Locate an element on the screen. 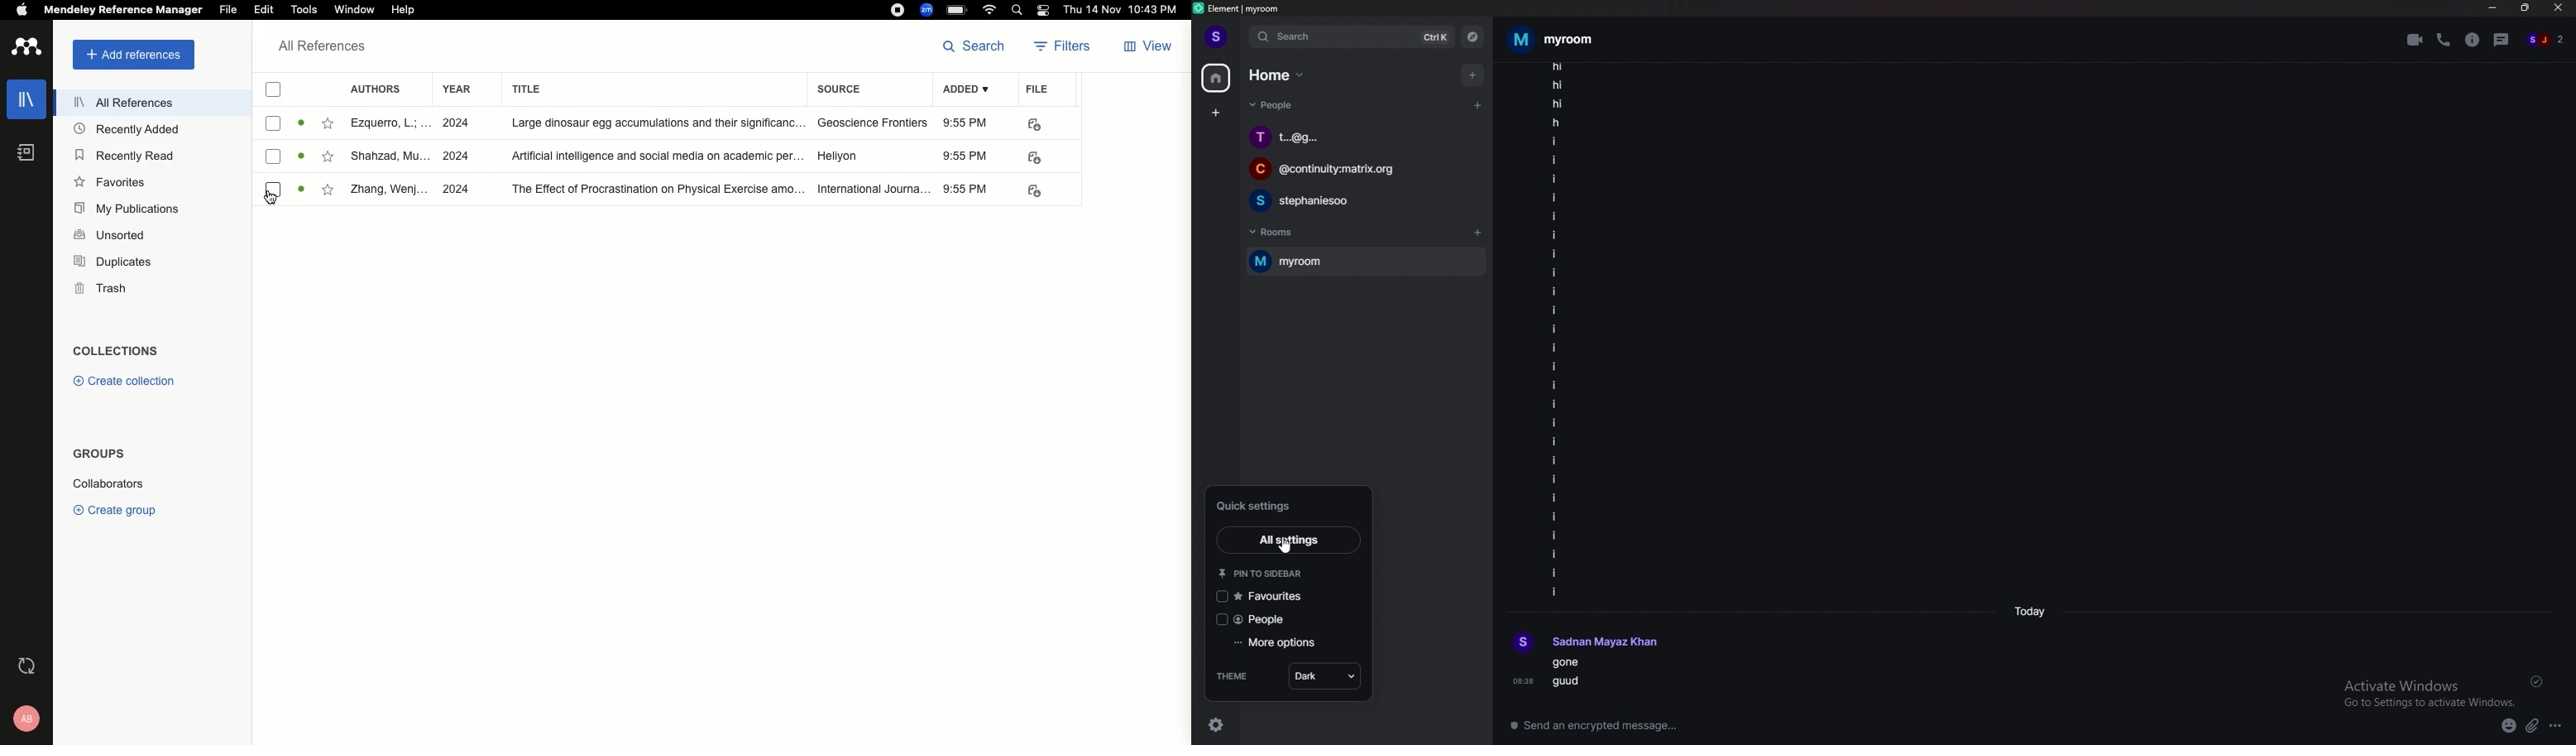 This screenshot has height=756, width=2576. Search is located at coordinates (1019, 10).